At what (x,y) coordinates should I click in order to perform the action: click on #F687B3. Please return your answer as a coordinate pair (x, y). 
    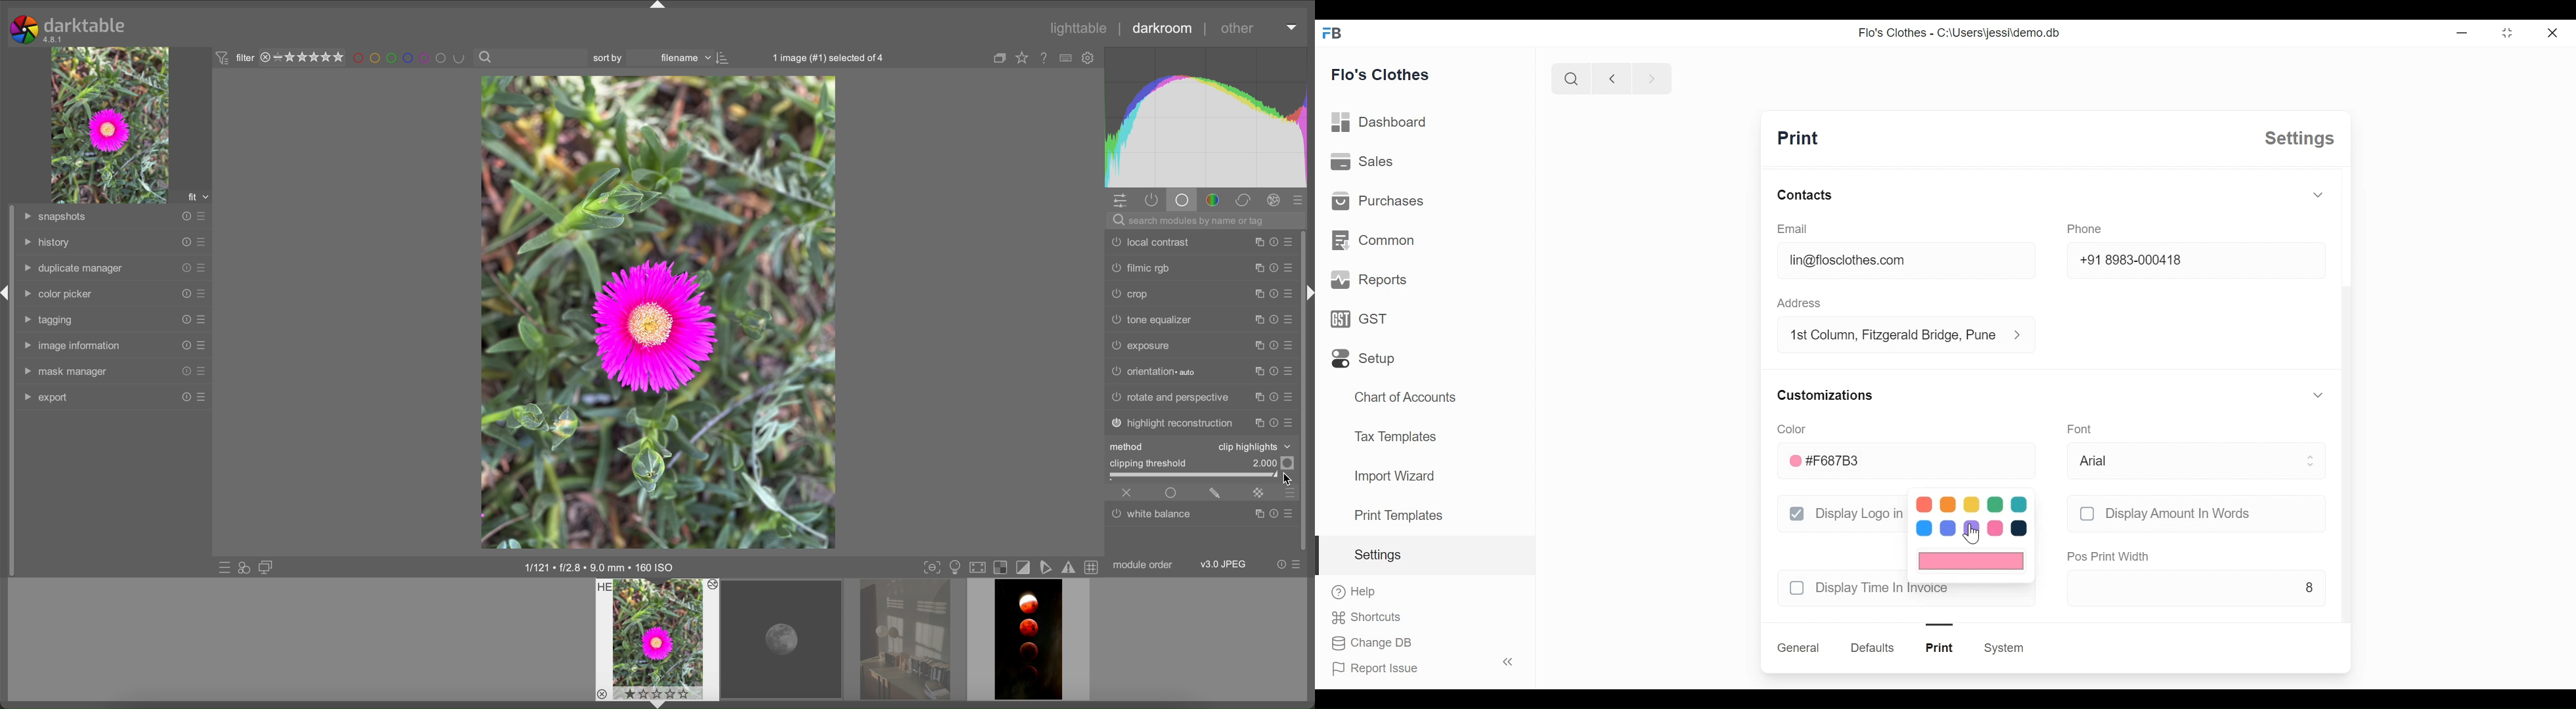
    Looking at the image, I should click on (1909, 462).